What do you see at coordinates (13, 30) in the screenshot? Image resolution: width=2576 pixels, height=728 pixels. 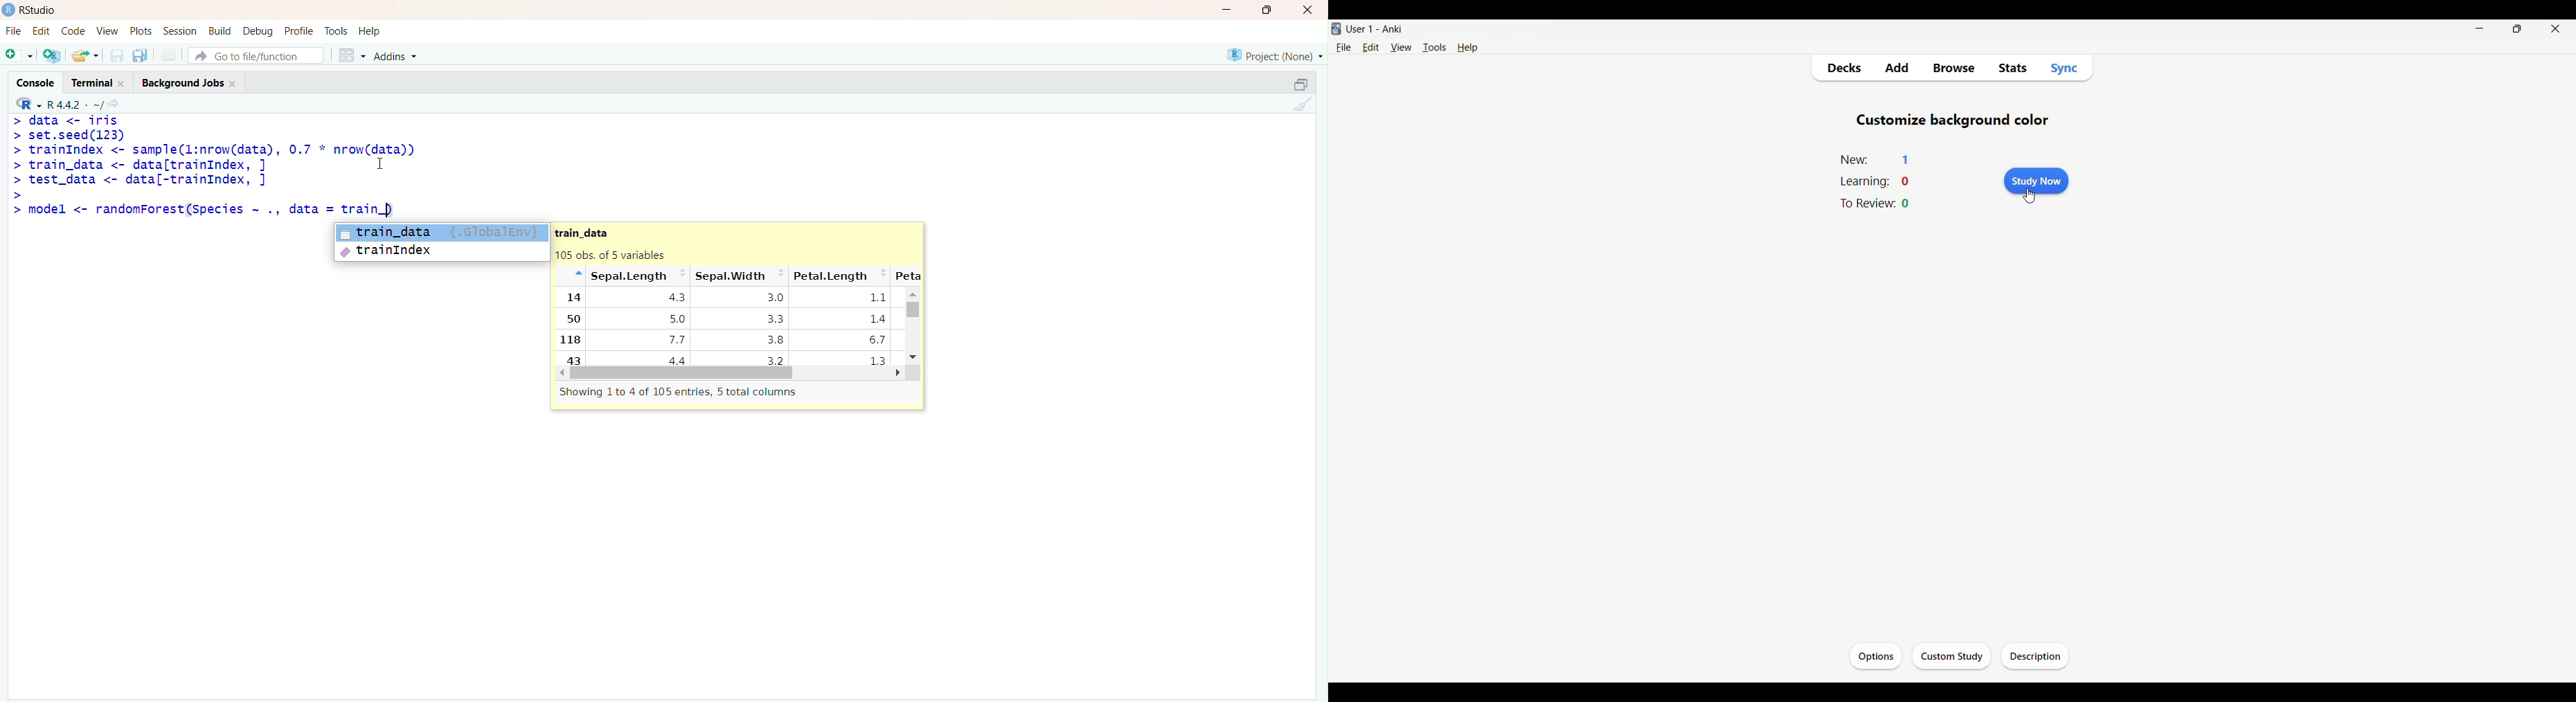 I see `File` at bounding box center [13, 30].